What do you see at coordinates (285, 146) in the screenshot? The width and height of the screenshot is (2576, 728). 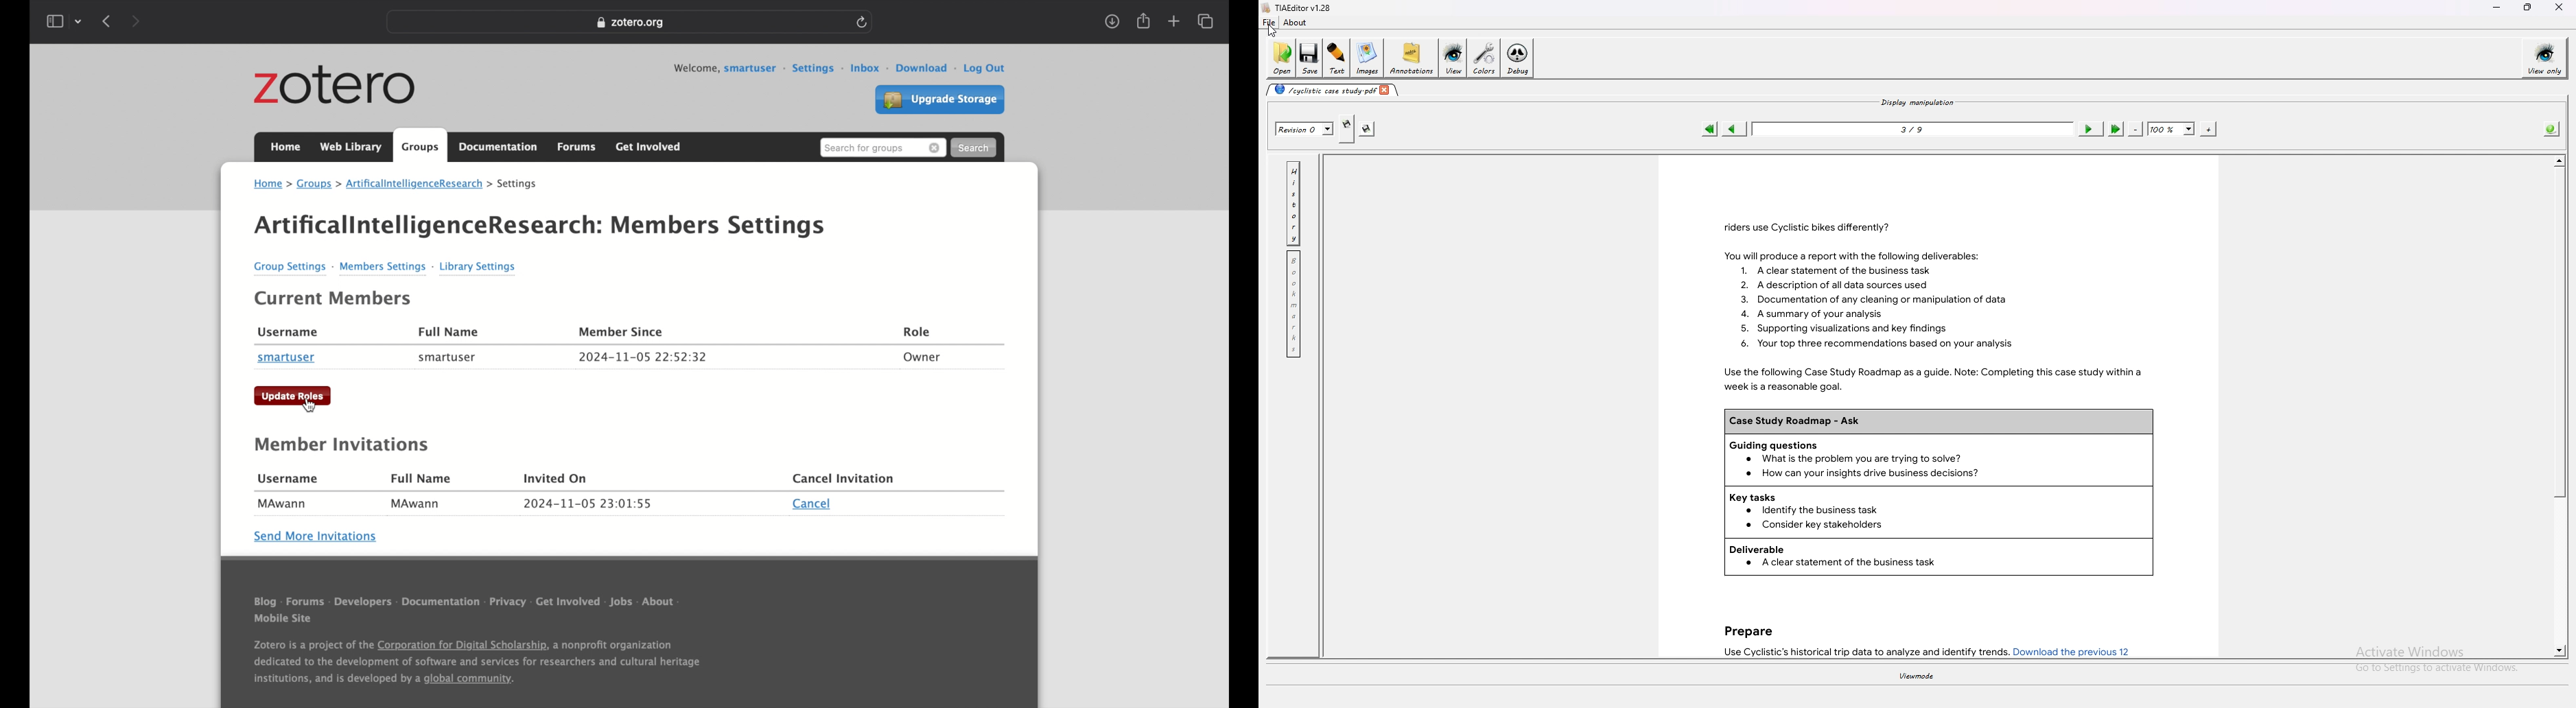 I see `home tab` at bounding box center [285, 146].